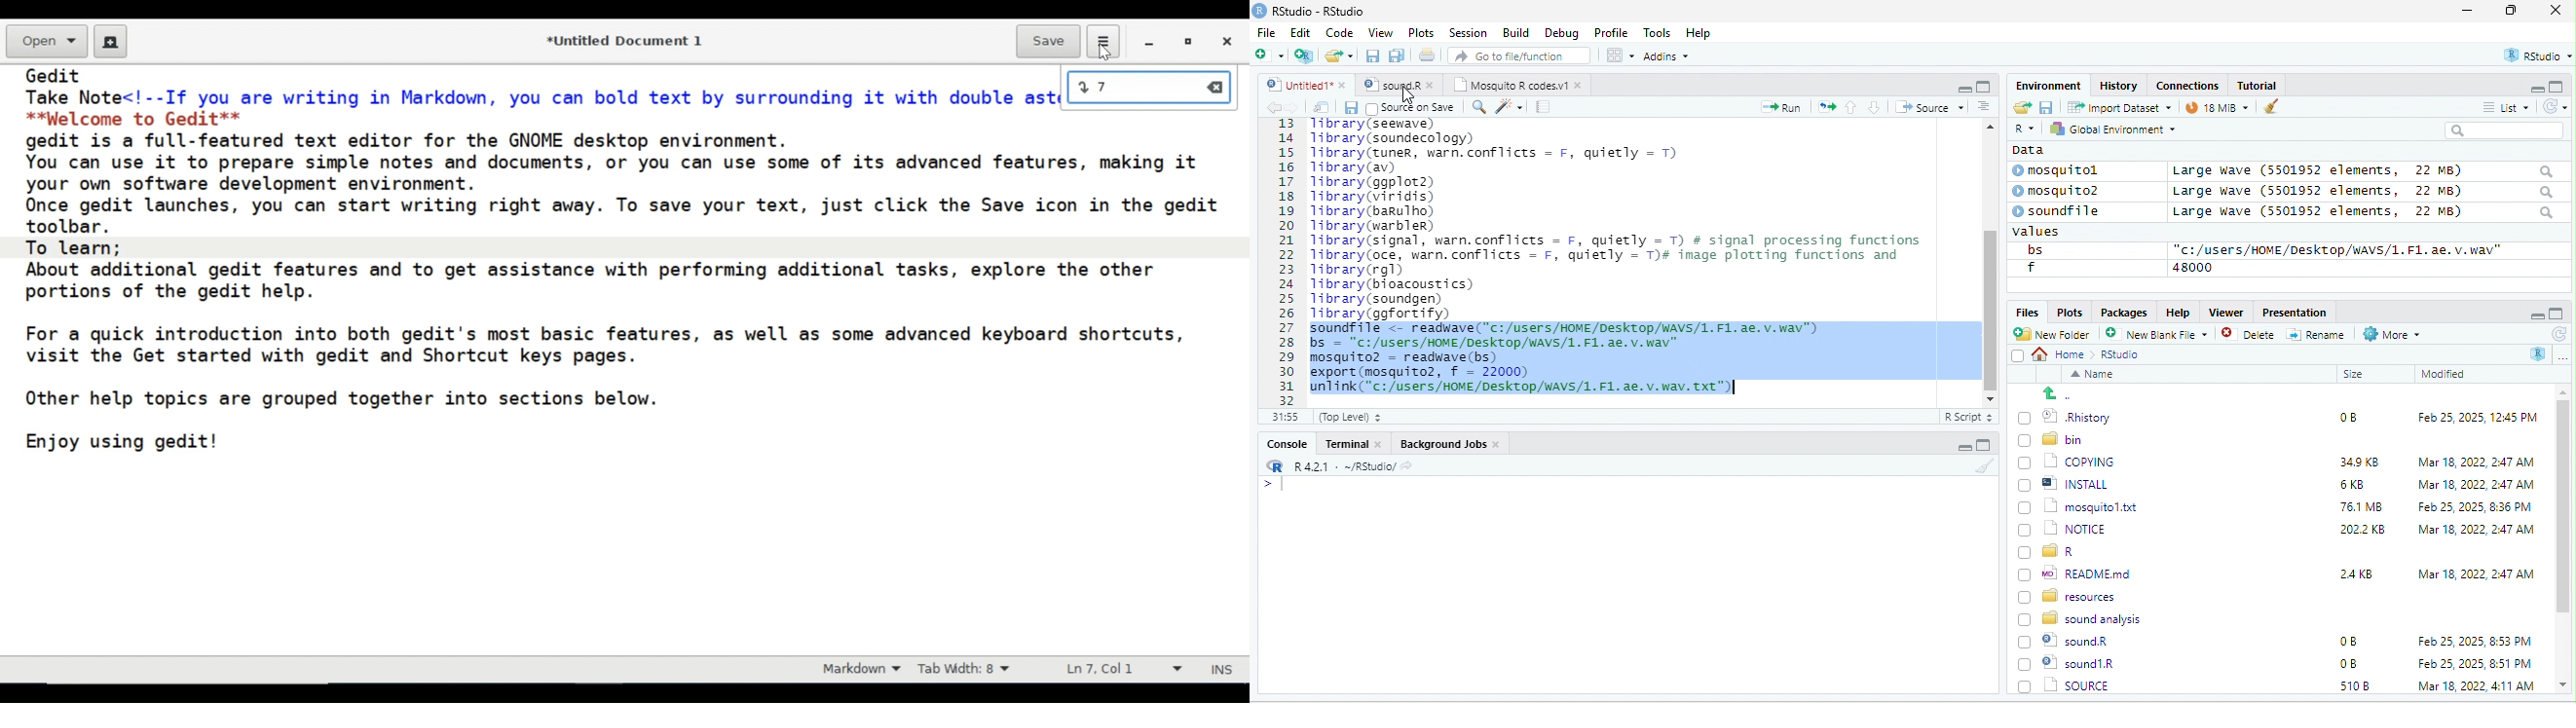  I want to click on (7) 1 NOTICE, so click(2060, 530).